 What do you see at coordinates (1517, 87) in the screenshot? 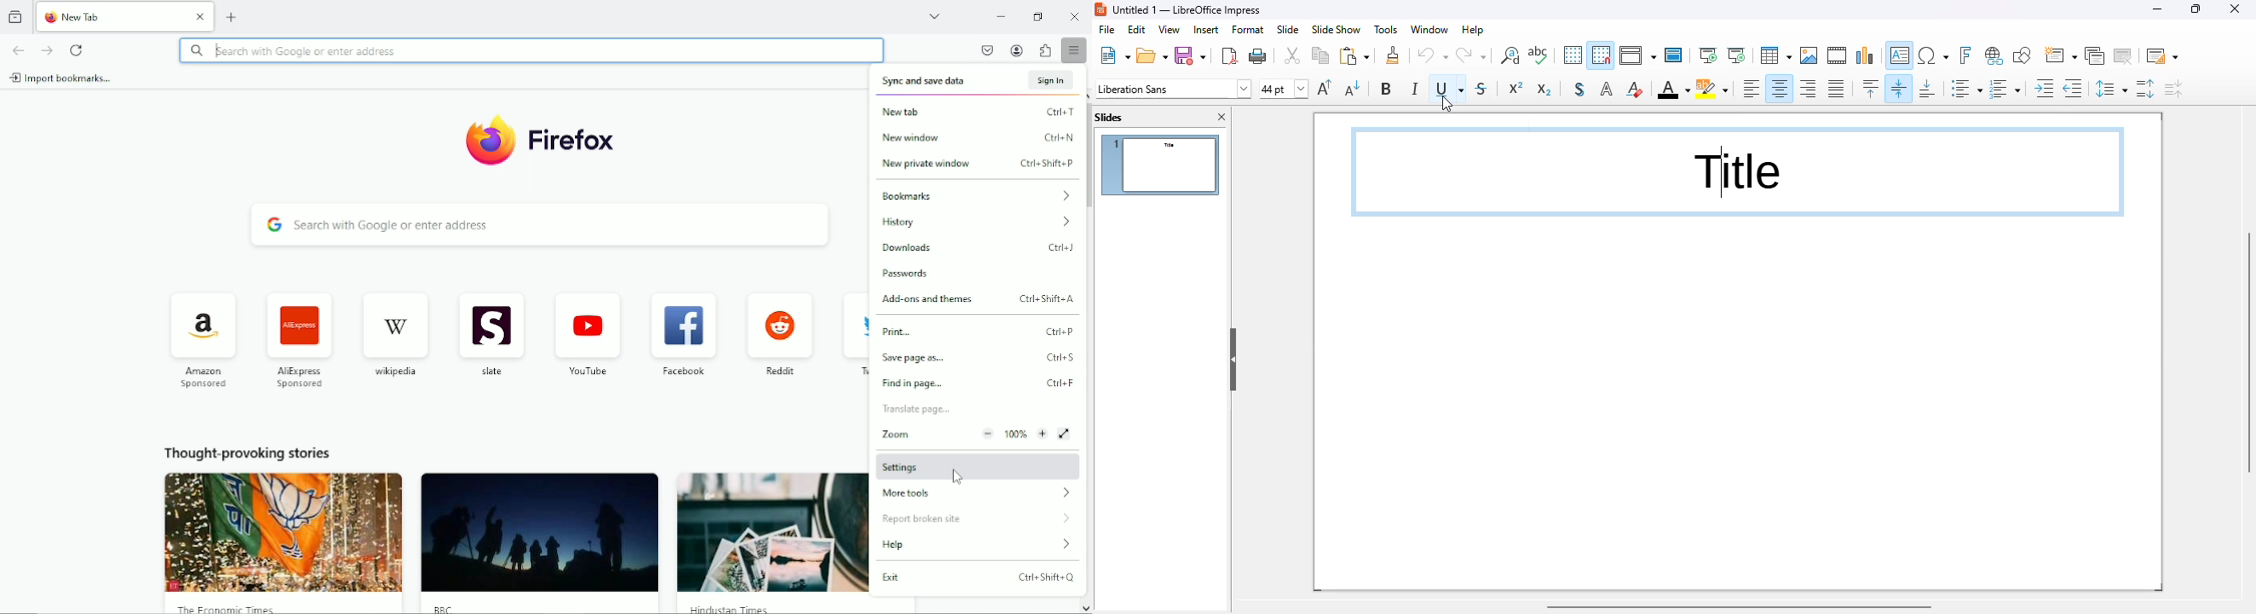
I see `superscript` at bounding box center [1517, 87].